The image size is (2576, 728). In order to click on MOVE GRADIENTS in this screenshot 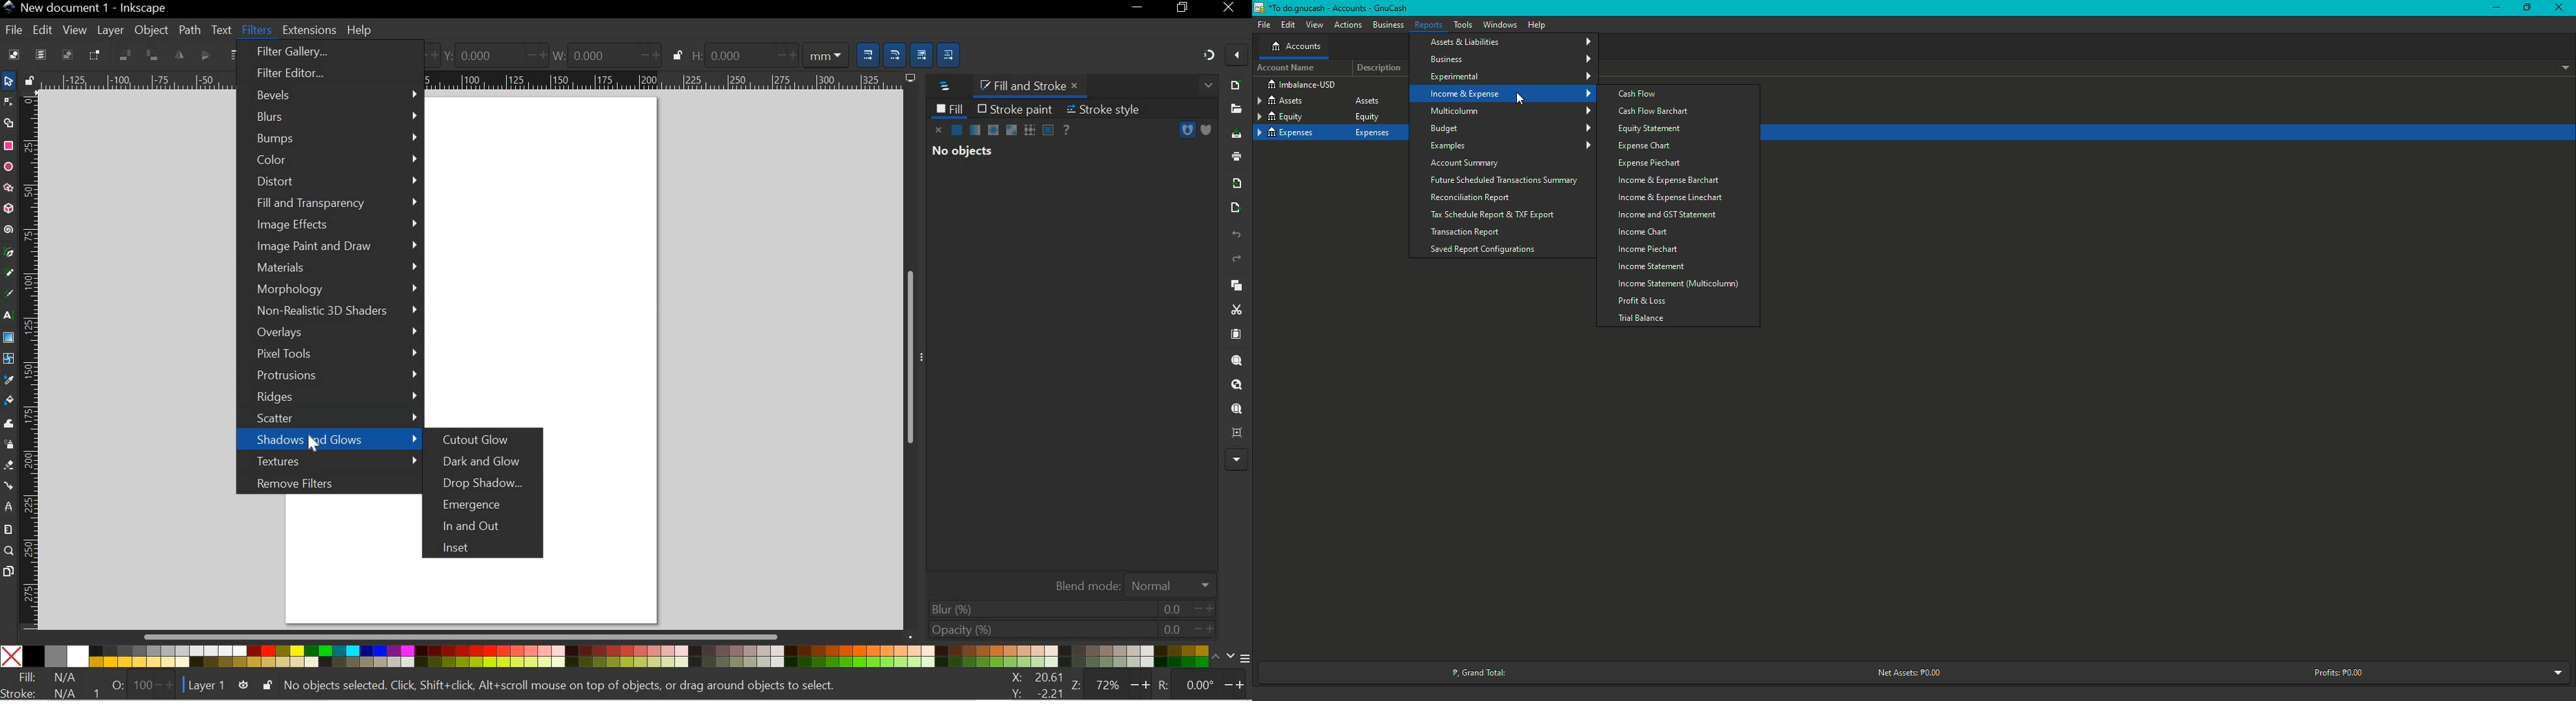, I will do `click(923, 52)`.